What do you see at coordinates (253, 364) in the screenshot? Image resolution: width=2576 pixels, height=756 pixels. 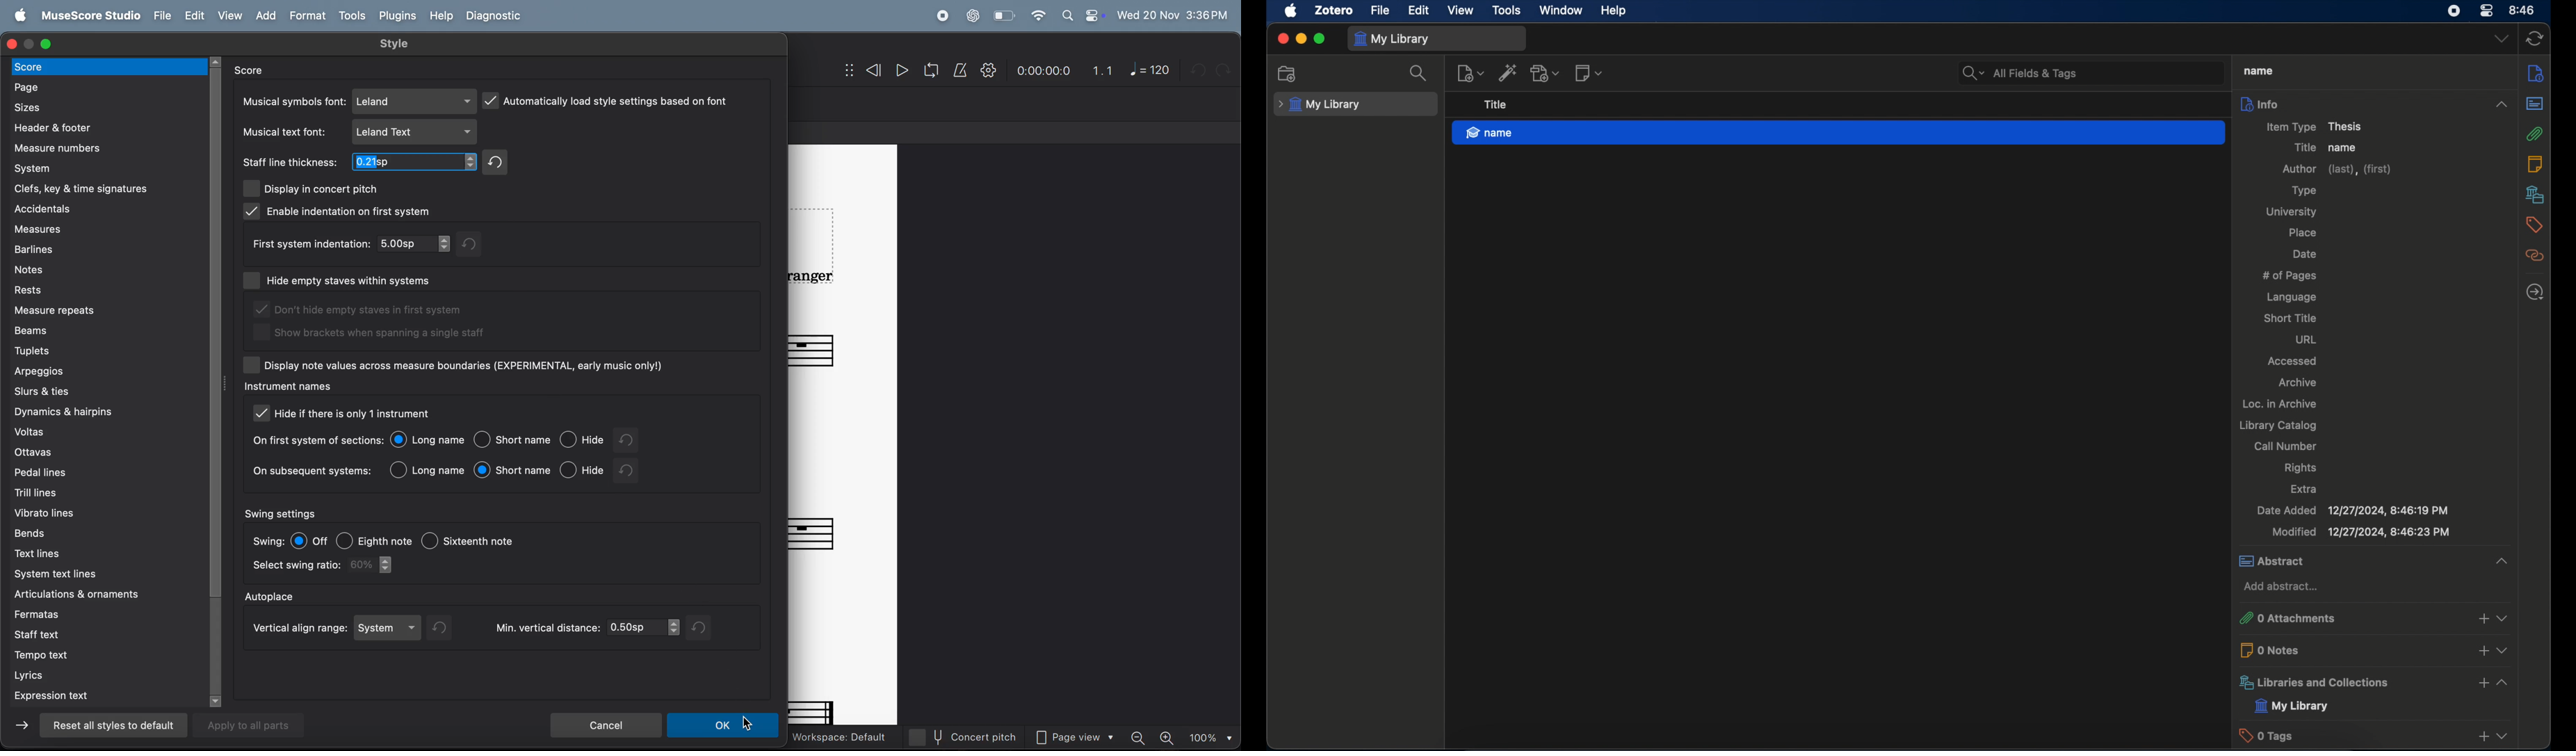 I see `checkbox` at bounding box center [253, 364].